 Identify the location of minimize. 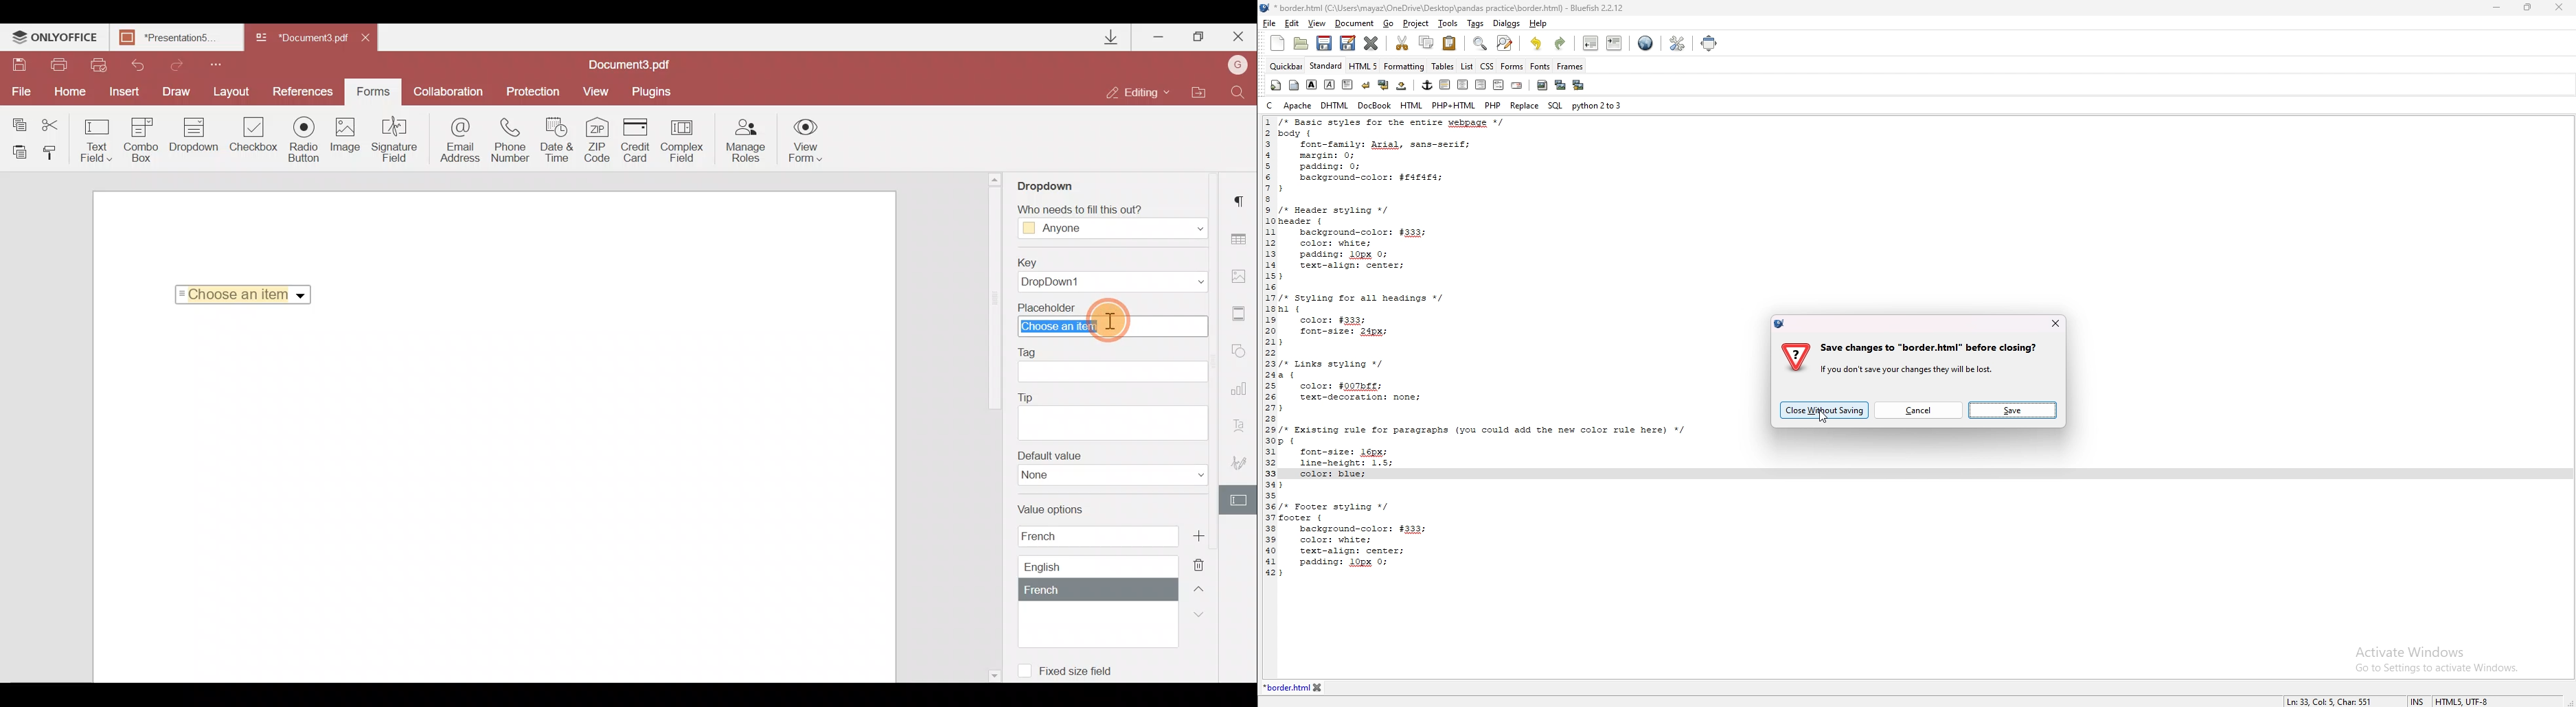
(2497, 9).